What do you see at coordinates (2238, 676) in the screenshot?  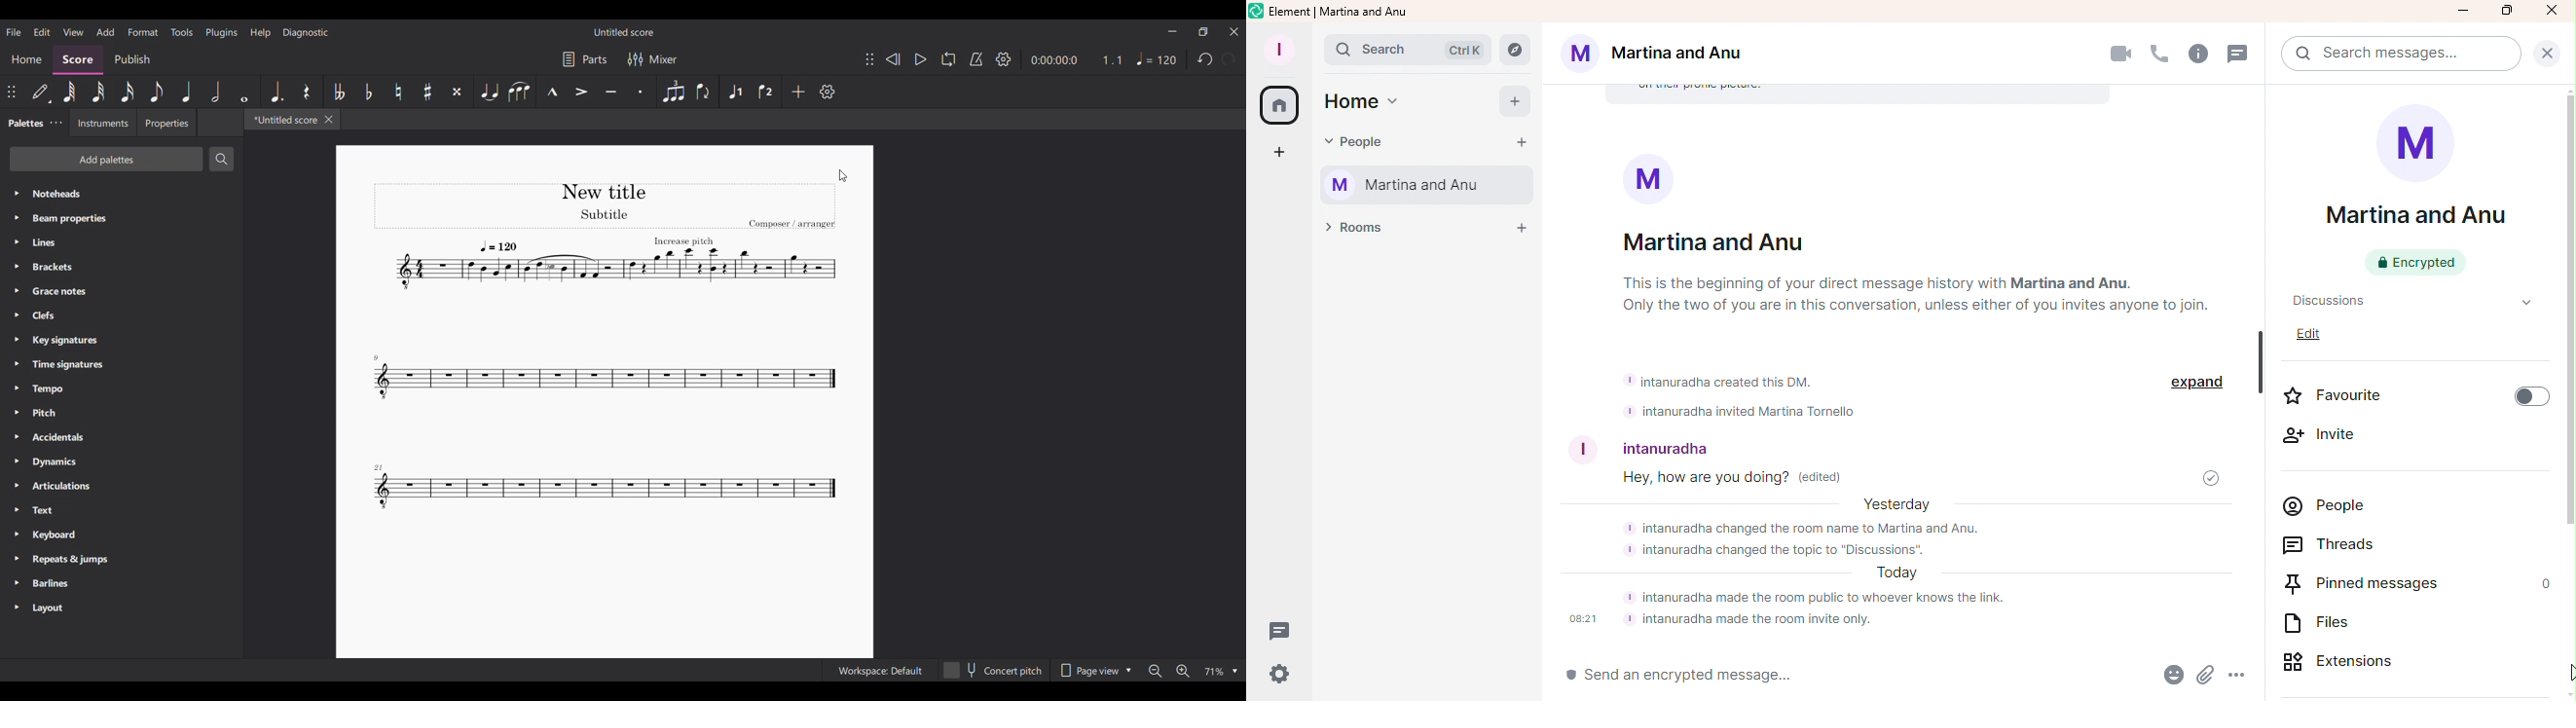 I see `More Options` at bounding box center [2238, 676].